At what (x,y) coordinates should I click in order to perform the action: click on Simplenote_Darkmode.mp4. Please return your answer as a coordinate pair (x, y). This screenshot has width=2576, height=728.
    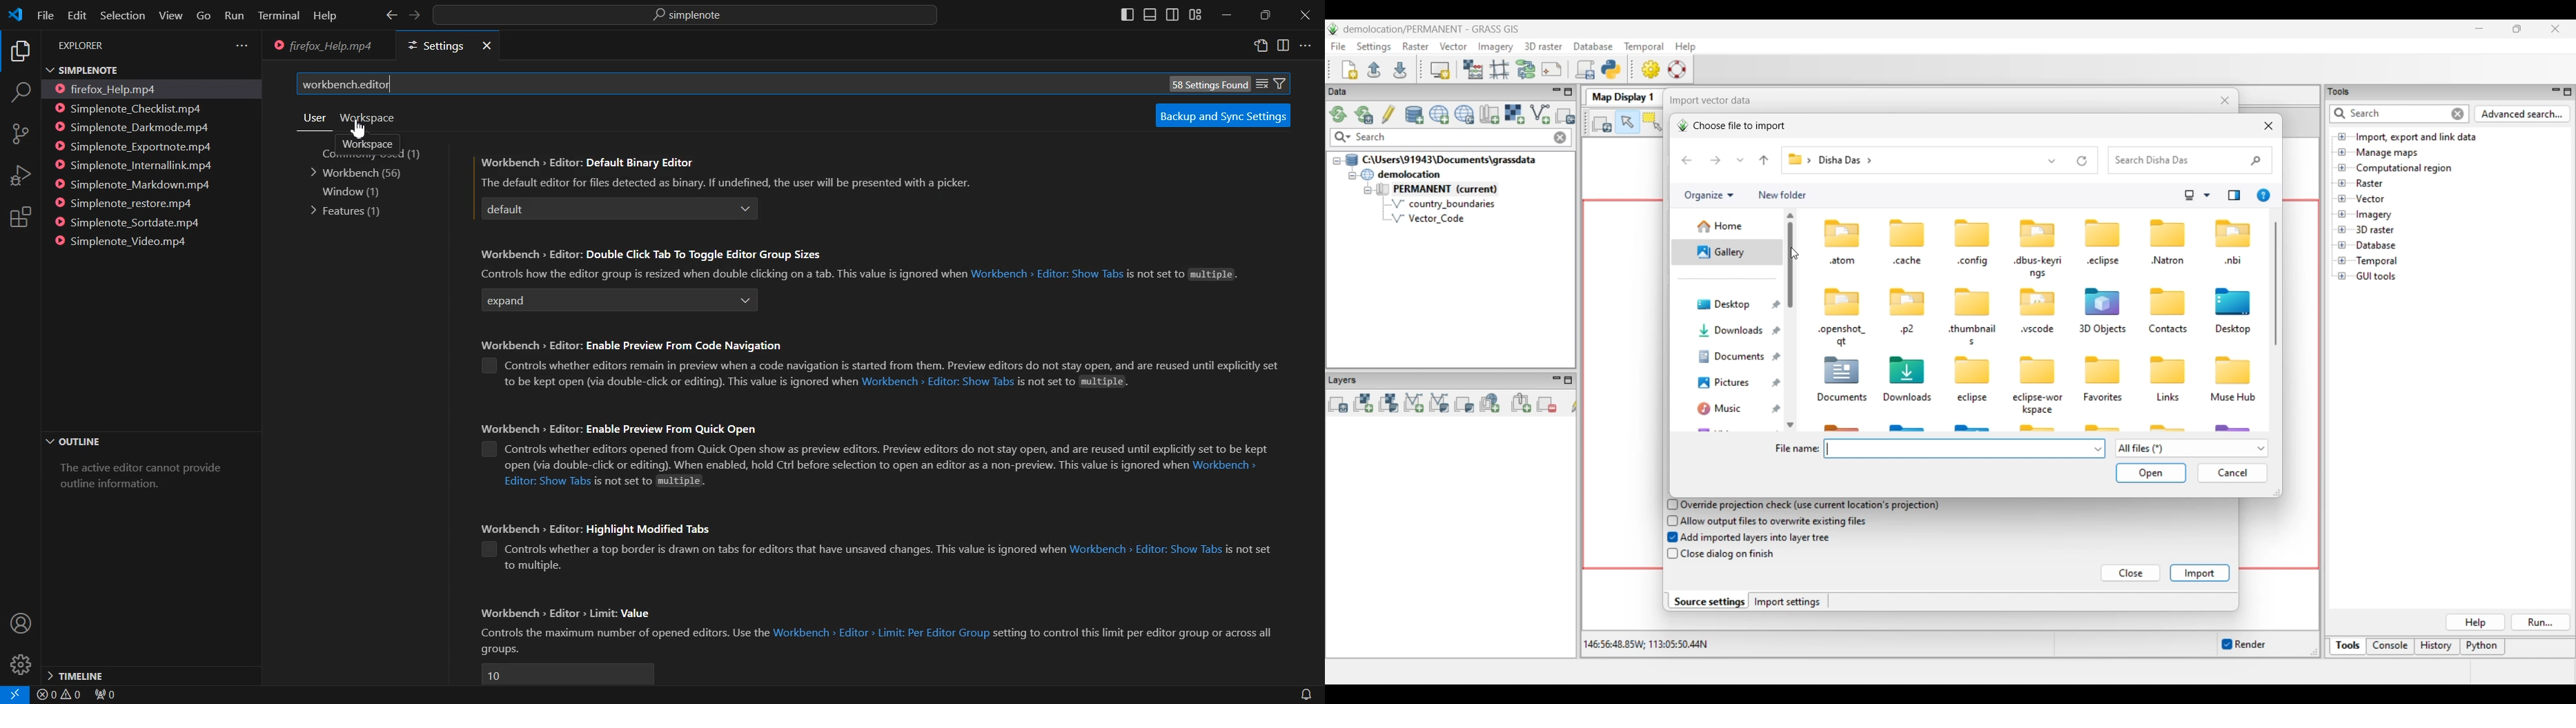
    Looking at the image, I should click on (134, 127).